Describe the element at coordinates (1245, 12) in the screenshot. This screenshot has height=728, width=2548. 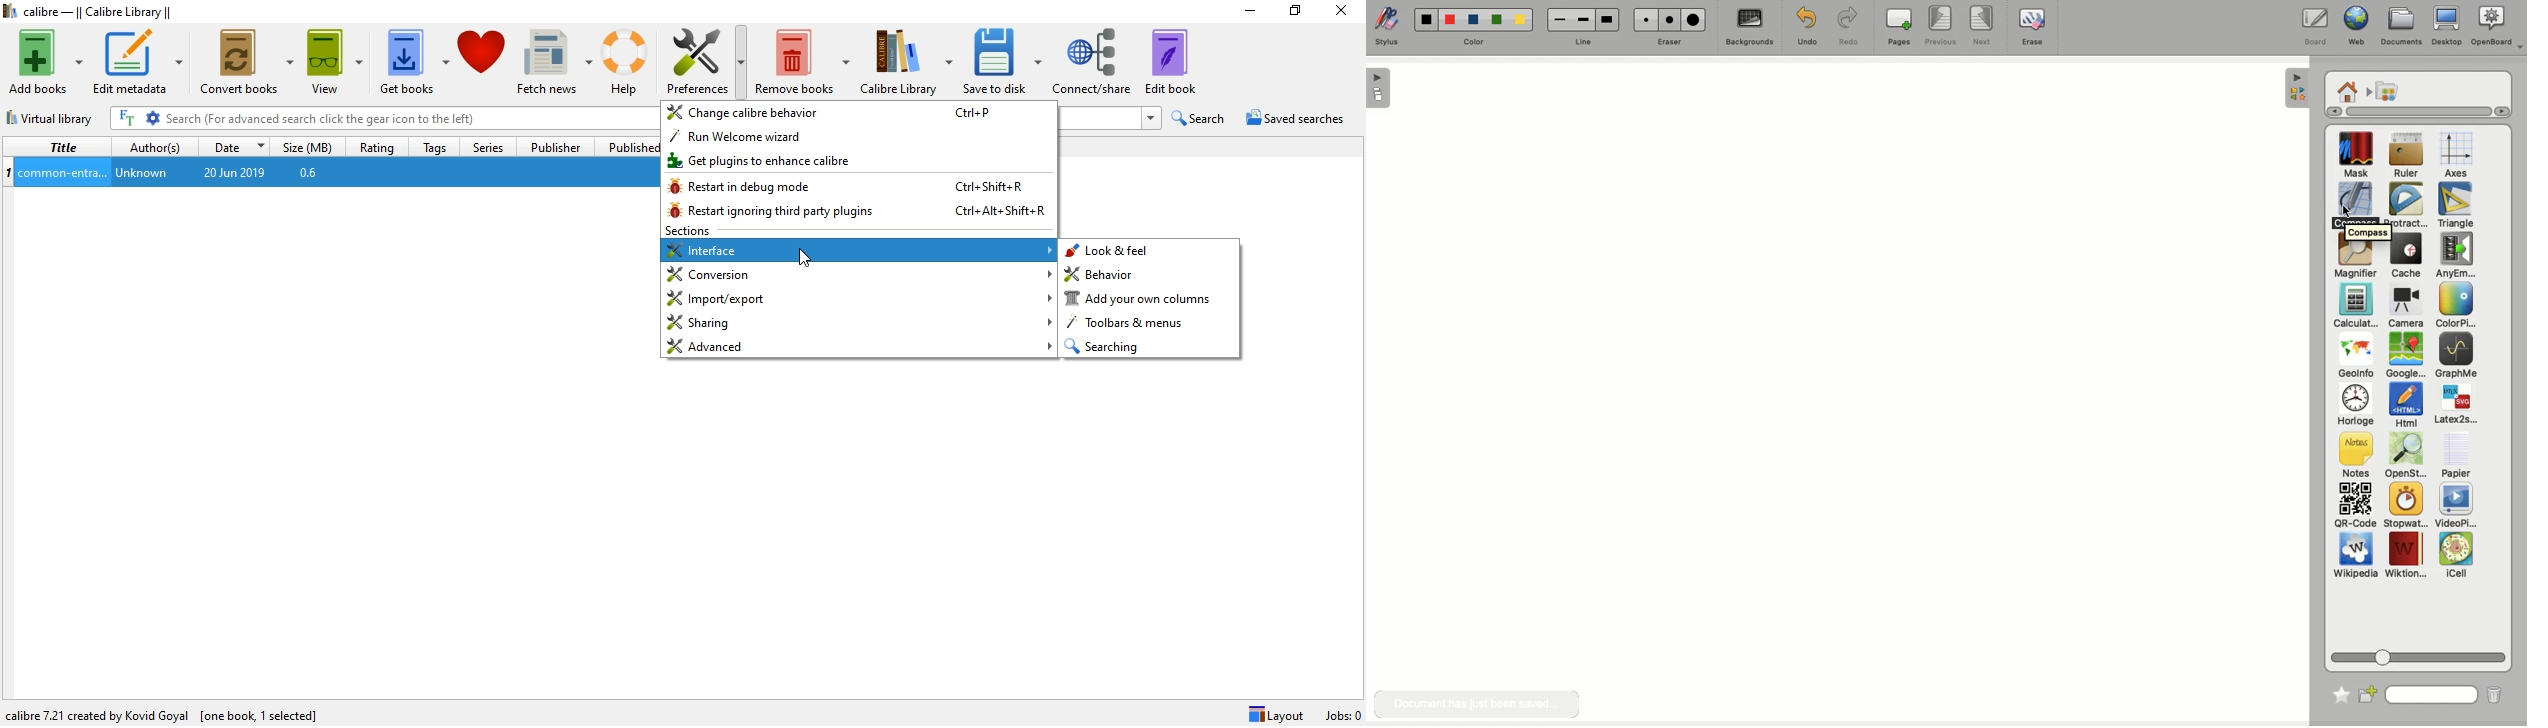
I see `Minimise` at that location.